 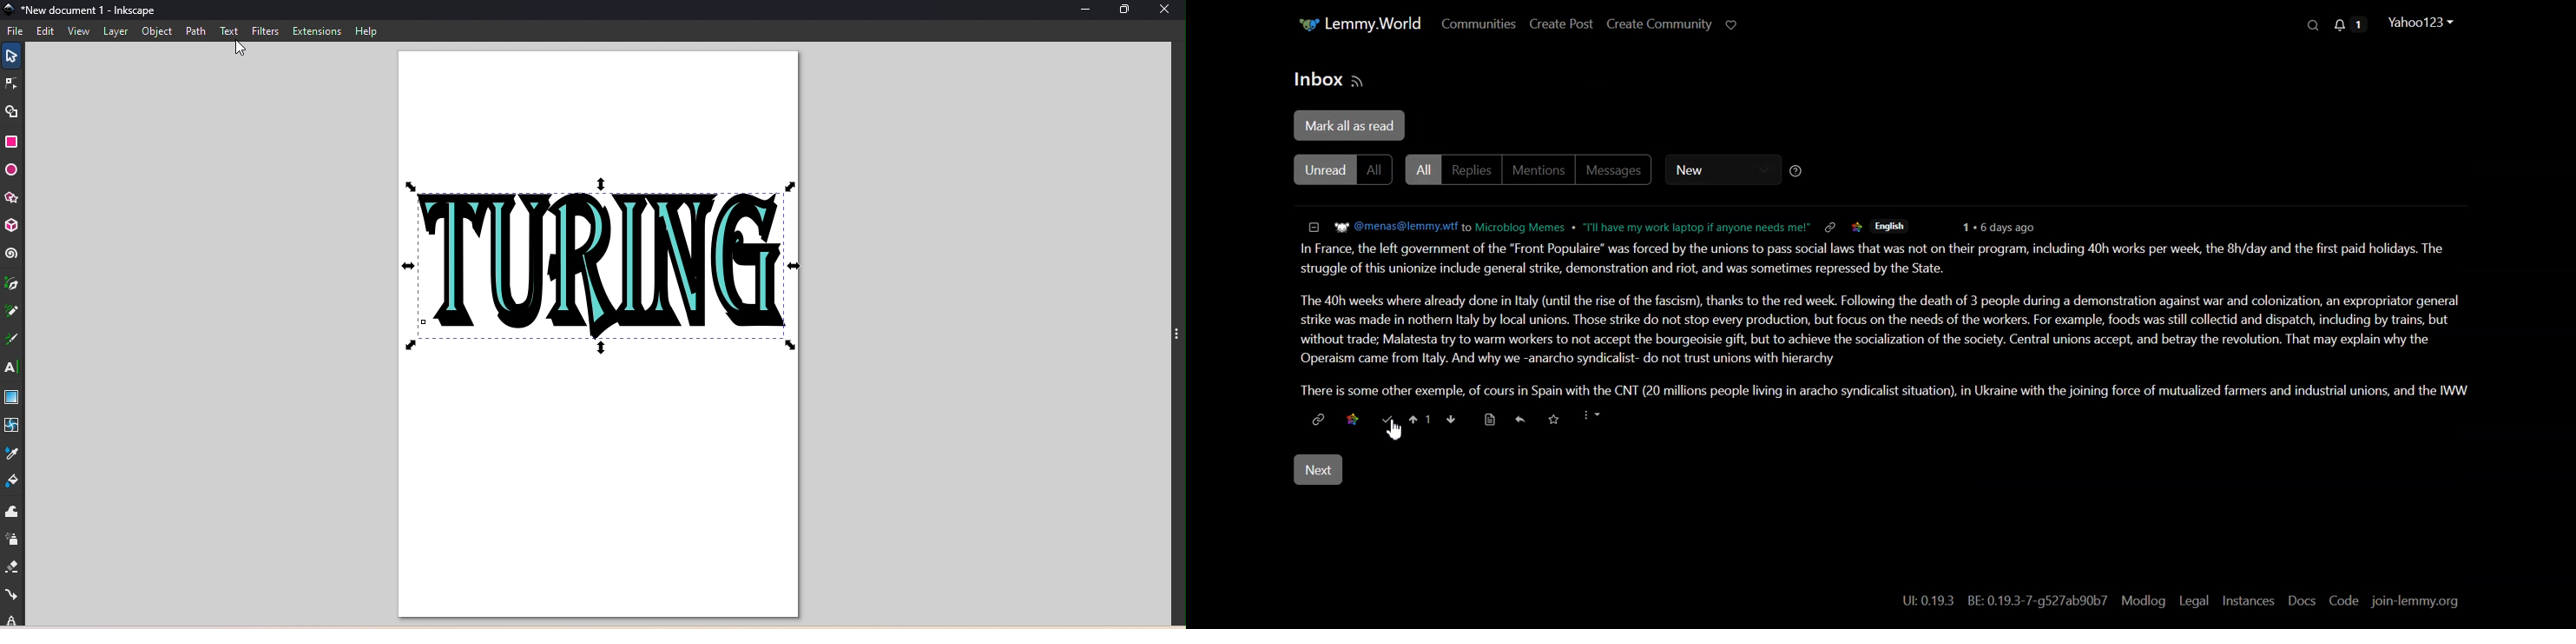 I want to click on three points, so click(x=1175, y=340).